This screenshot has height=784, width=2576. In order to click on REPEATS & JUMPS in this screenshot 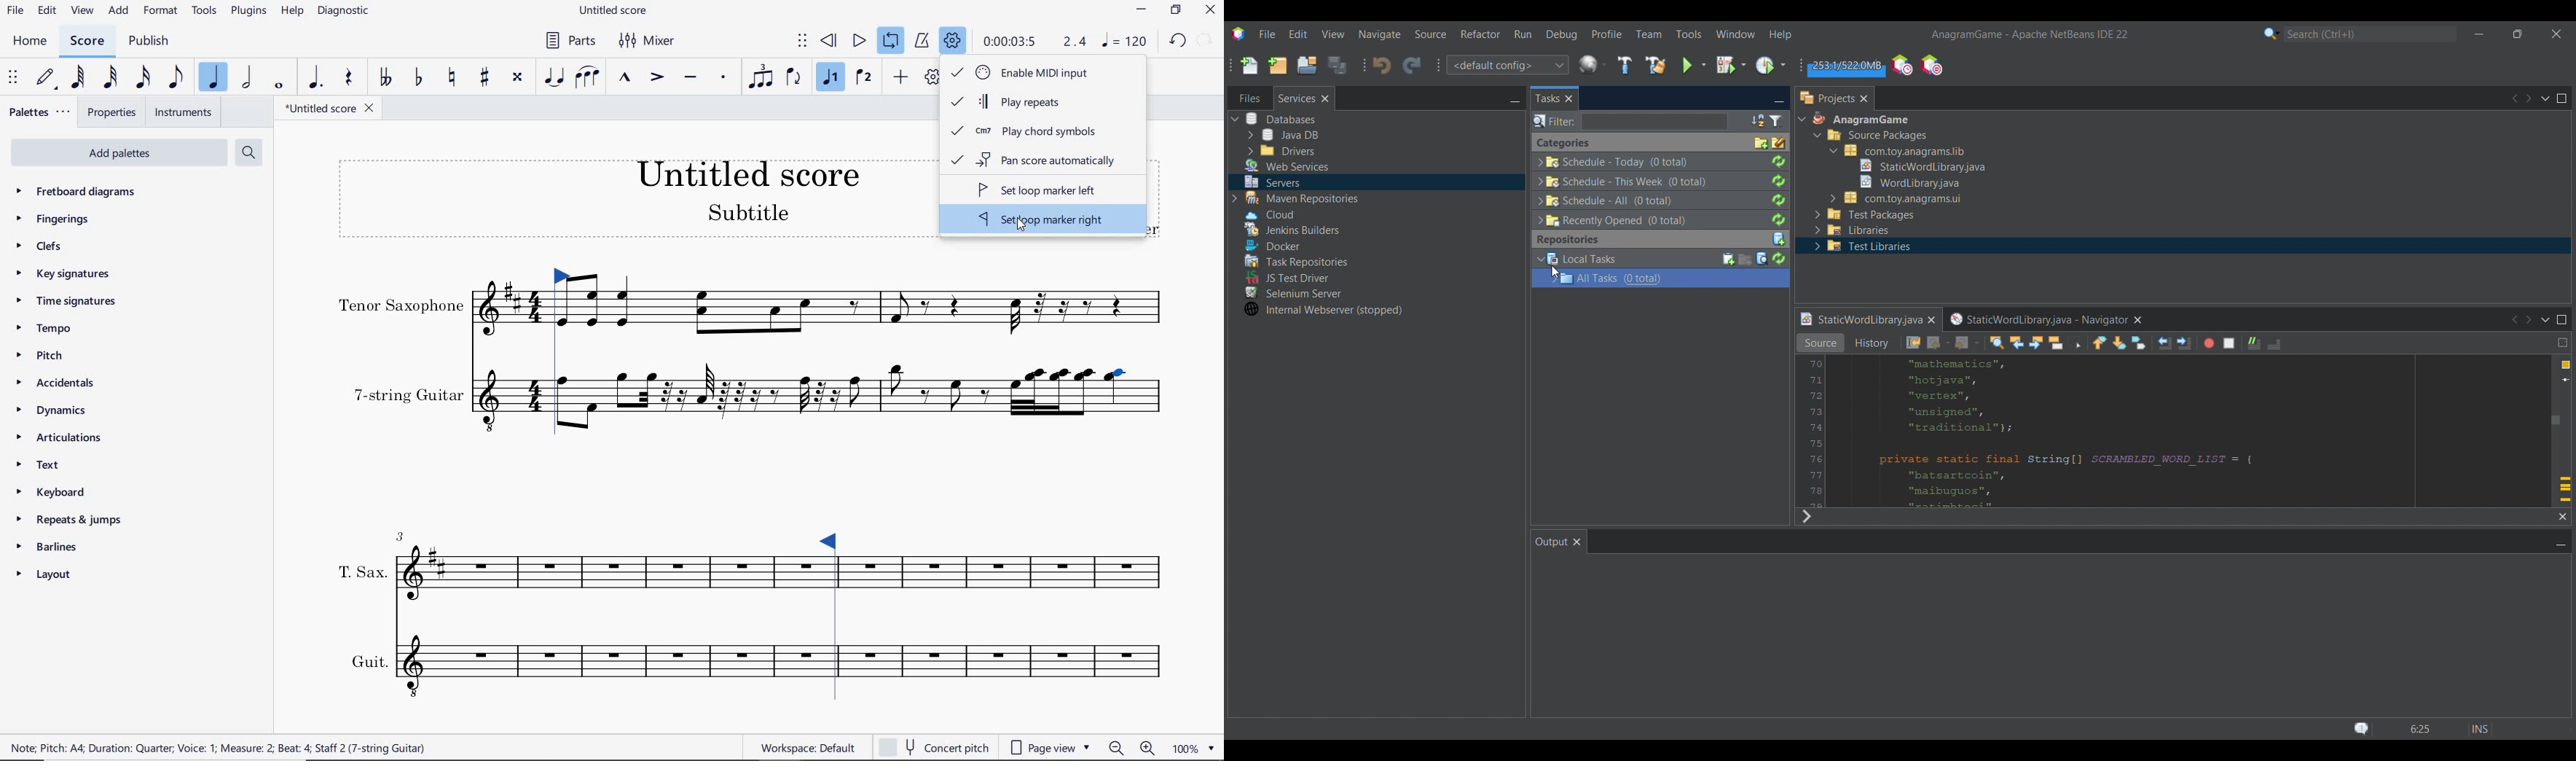, I will do `click(71, 522)`.